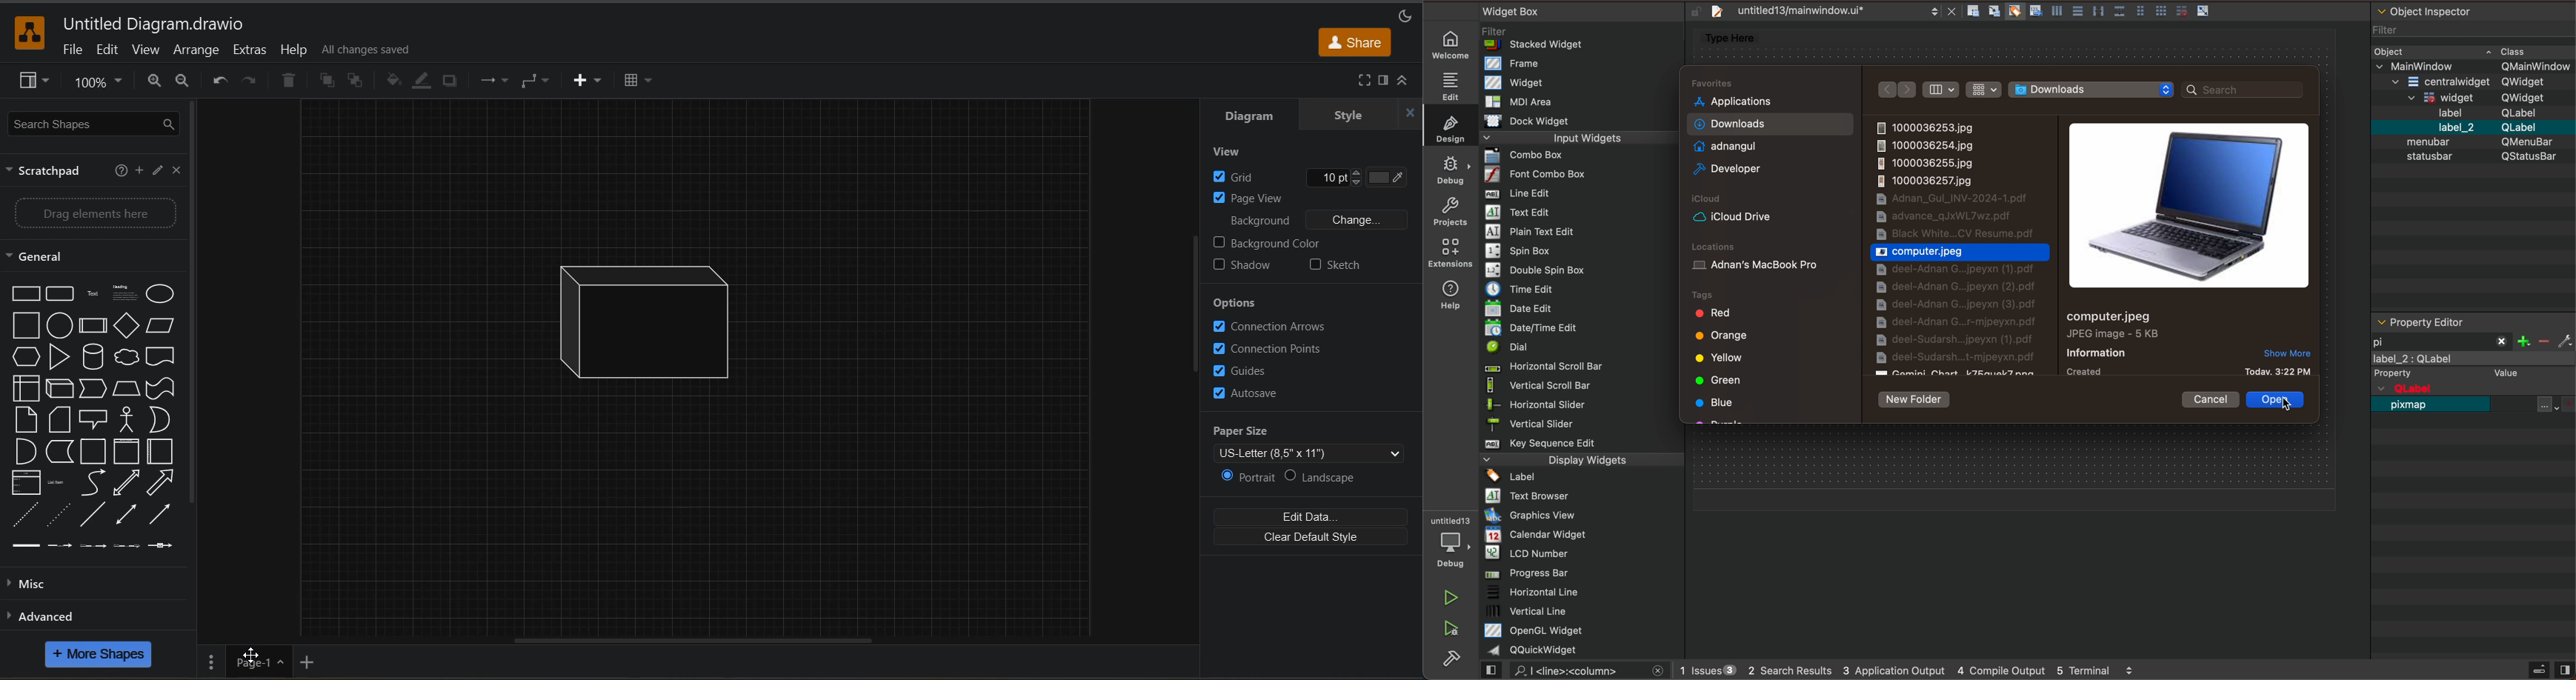 The width and height of the screenshot is (2576, 700). What do you see at coordinates (1405, 80) in the screenshot?
I see `collapse/expand` at bounding box center [1405, 80].